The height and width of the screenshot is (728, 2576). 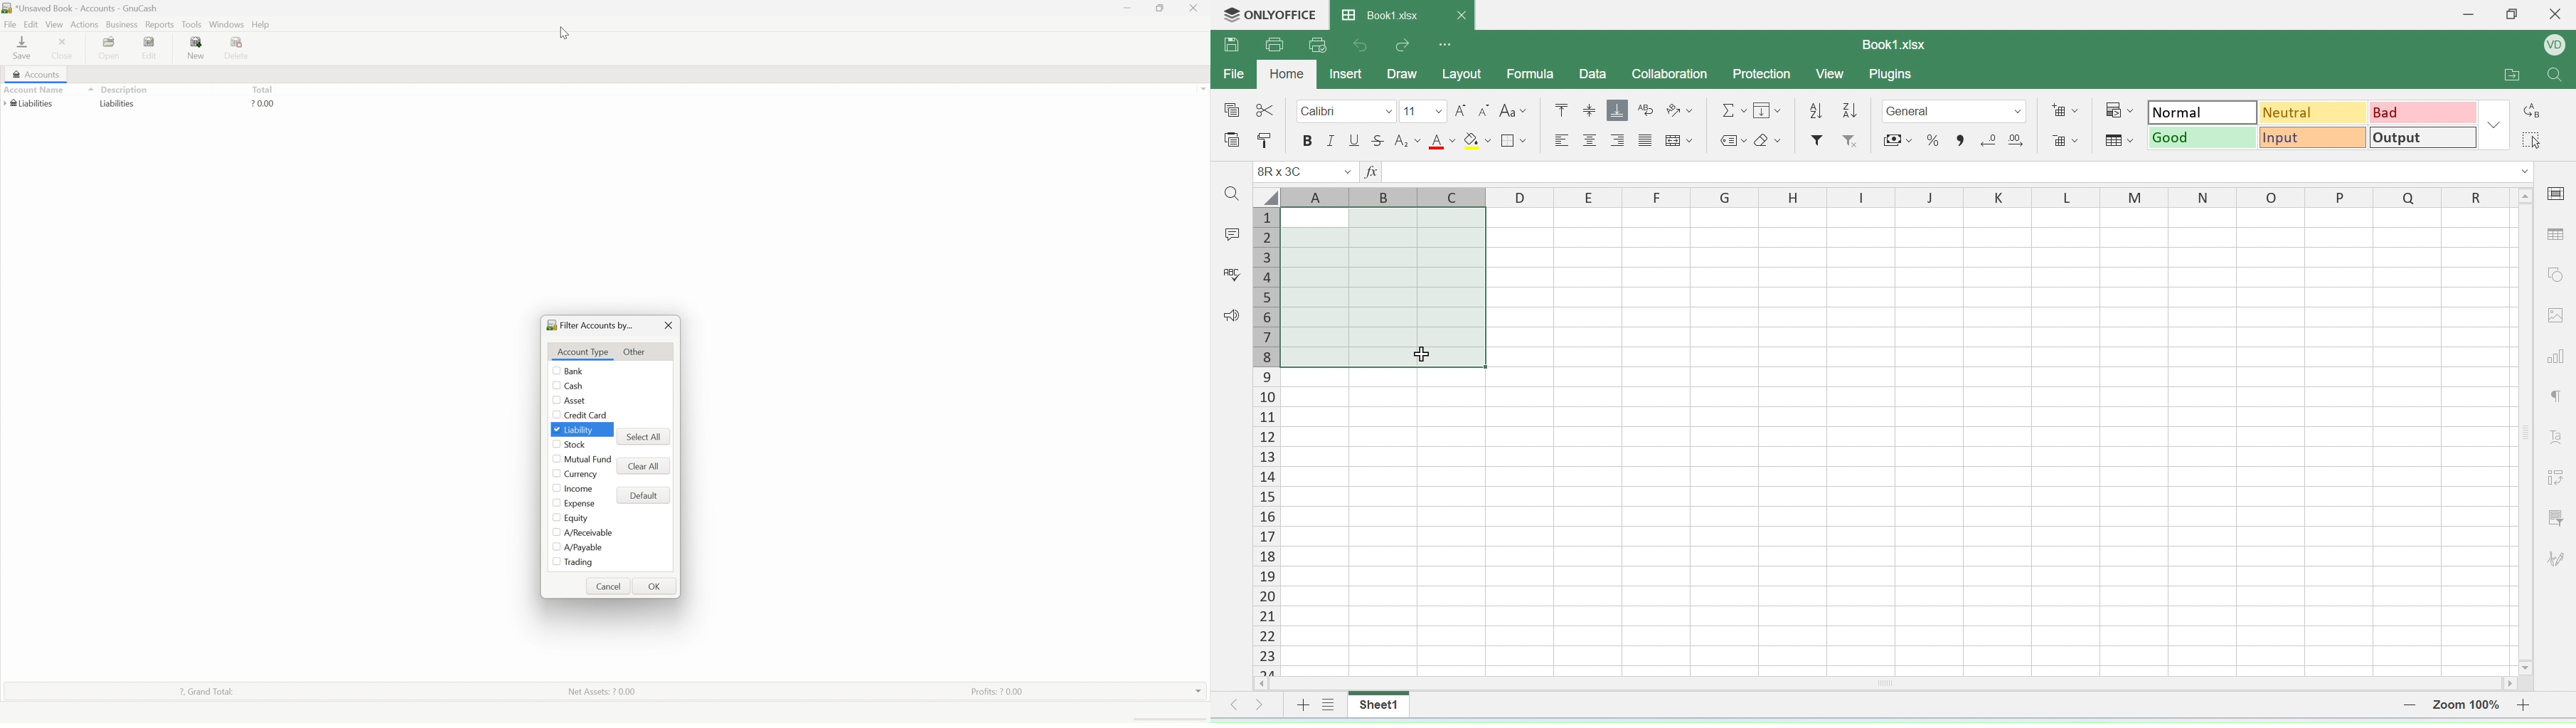 I want to click on Checkbox, so click(x=555, y=458).